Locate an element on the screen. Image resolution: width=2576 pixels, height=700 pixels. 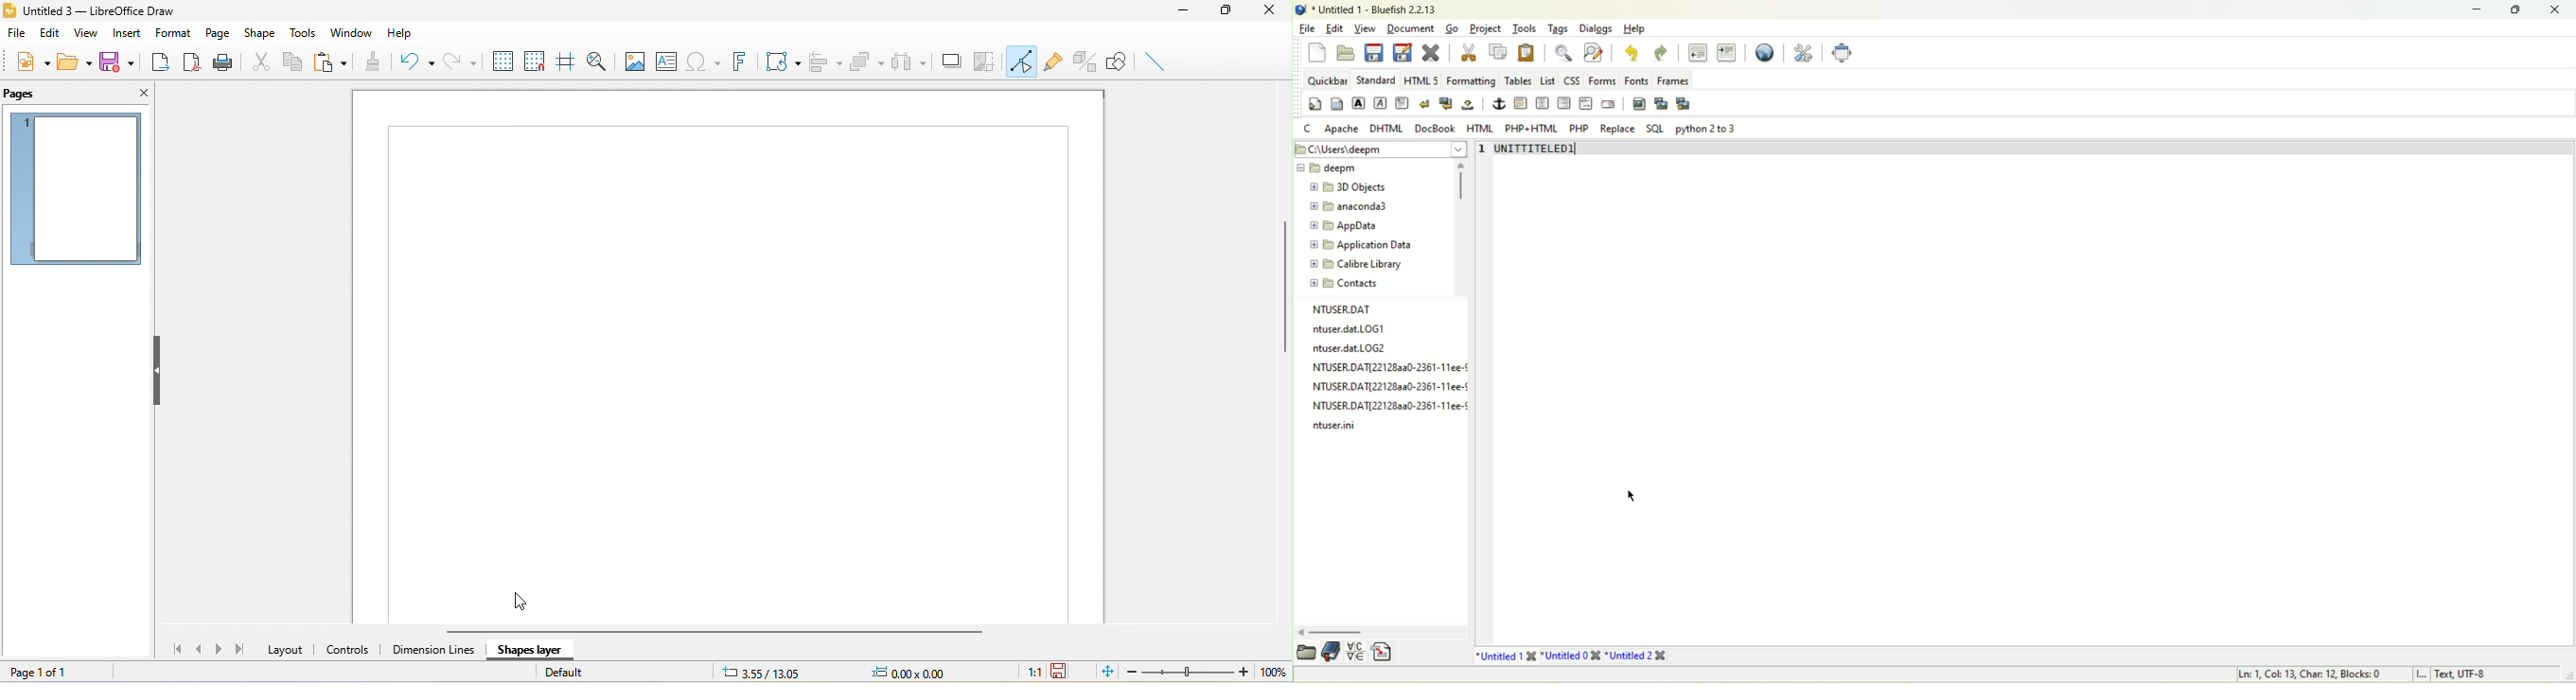
align object is located at coordinates (829, 59).